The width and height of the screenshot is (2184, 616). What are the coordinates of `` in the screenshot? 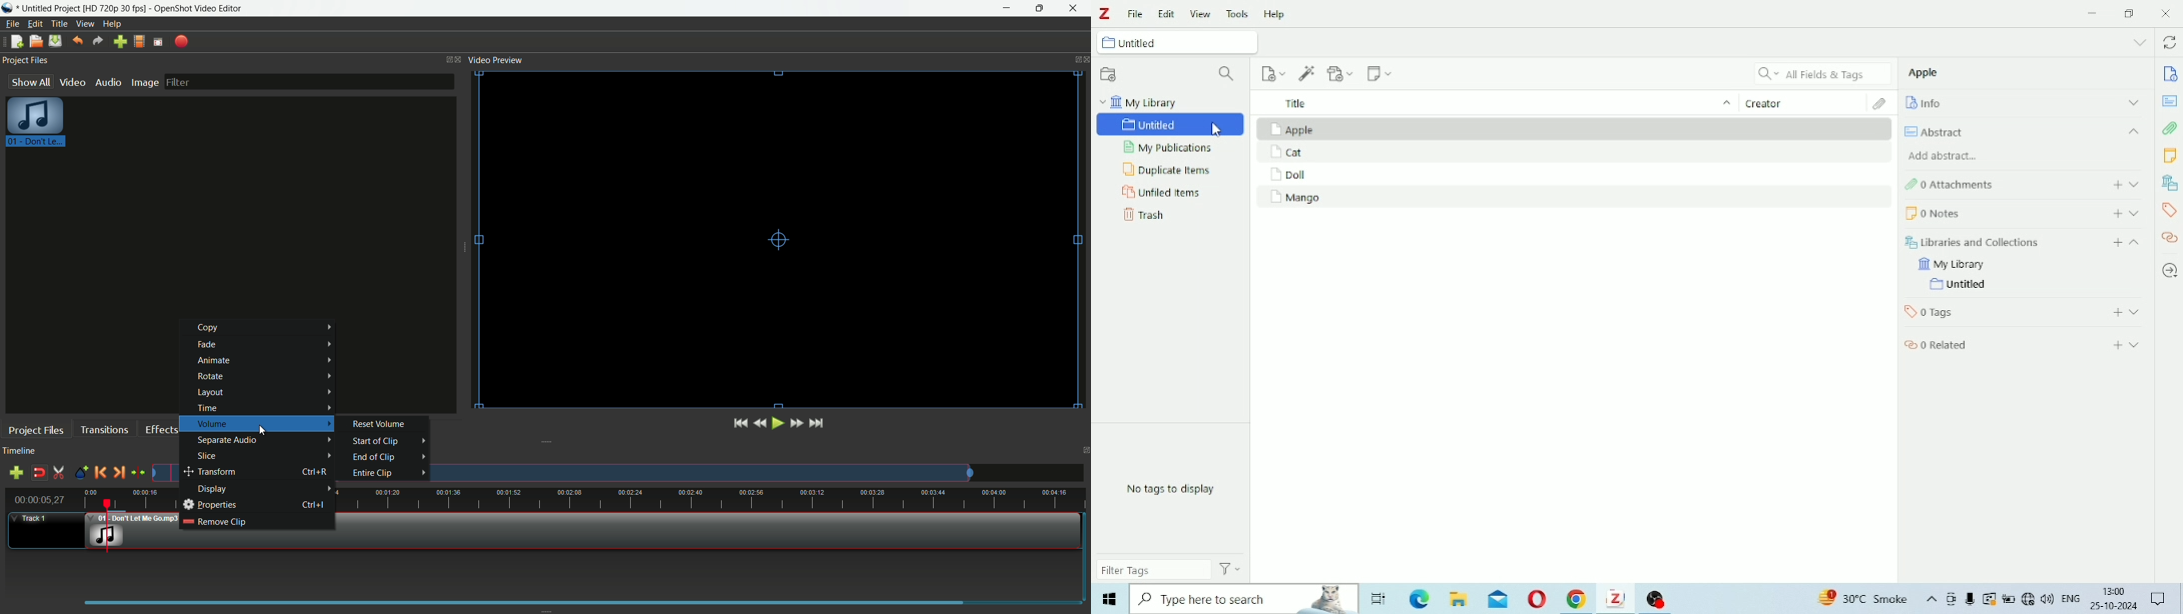 It's located at (1969, 599).